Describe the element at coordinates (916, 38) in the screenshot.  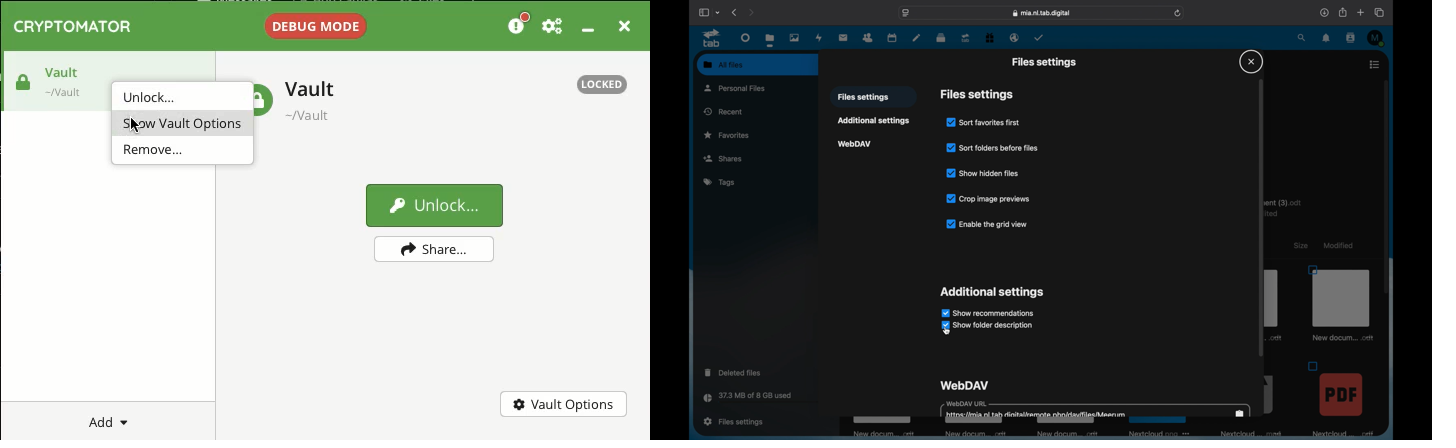
I see `notes` at that location.